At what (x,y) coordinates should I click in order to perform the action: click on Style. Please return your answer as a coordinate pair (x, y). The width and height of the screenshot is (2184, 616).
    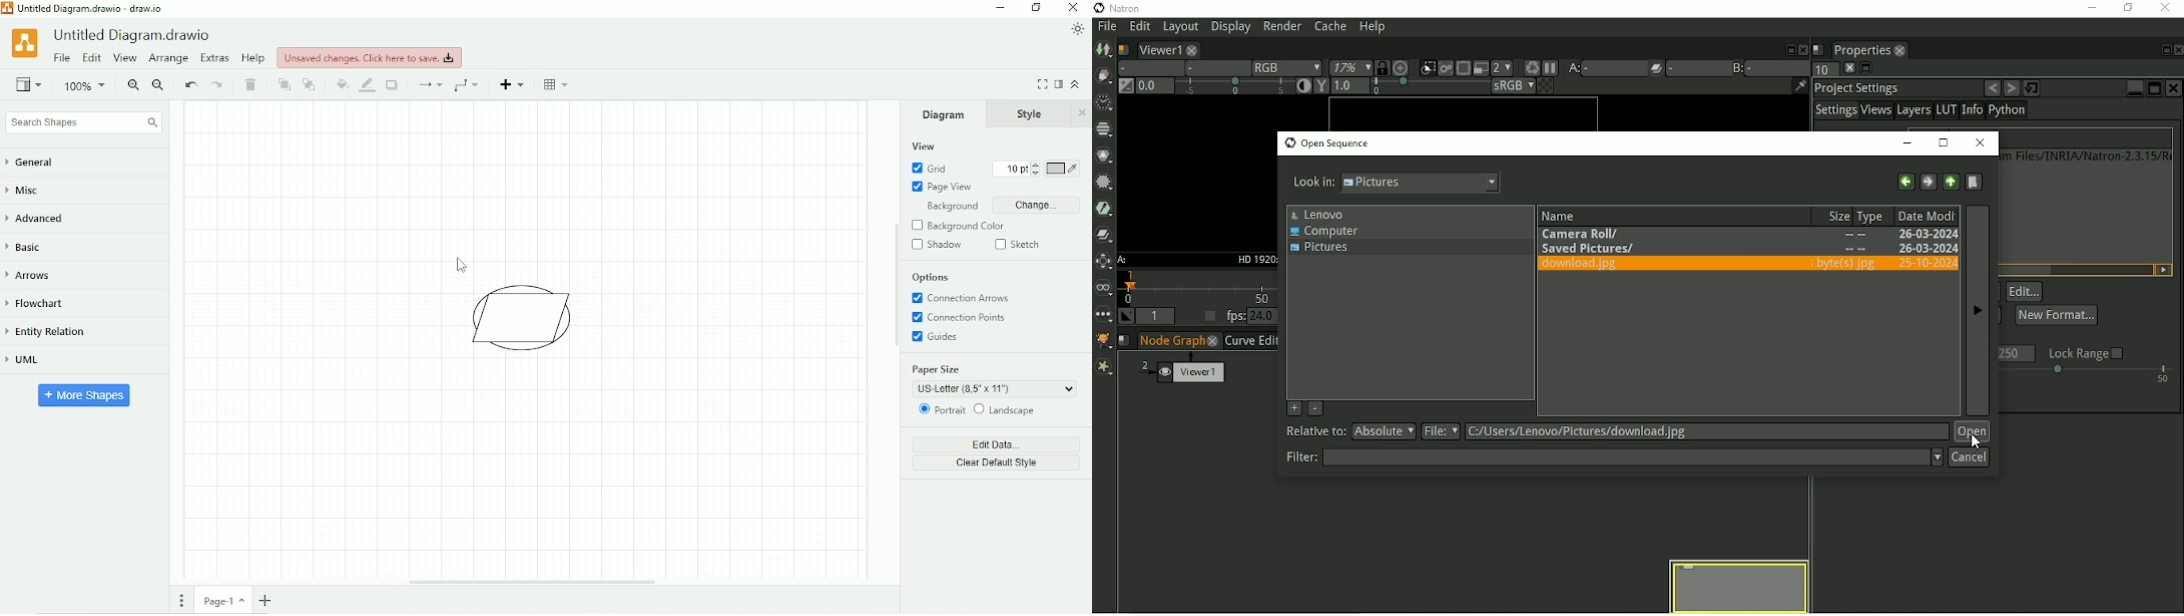
    Looking at the image, I should click on (1032, 114).